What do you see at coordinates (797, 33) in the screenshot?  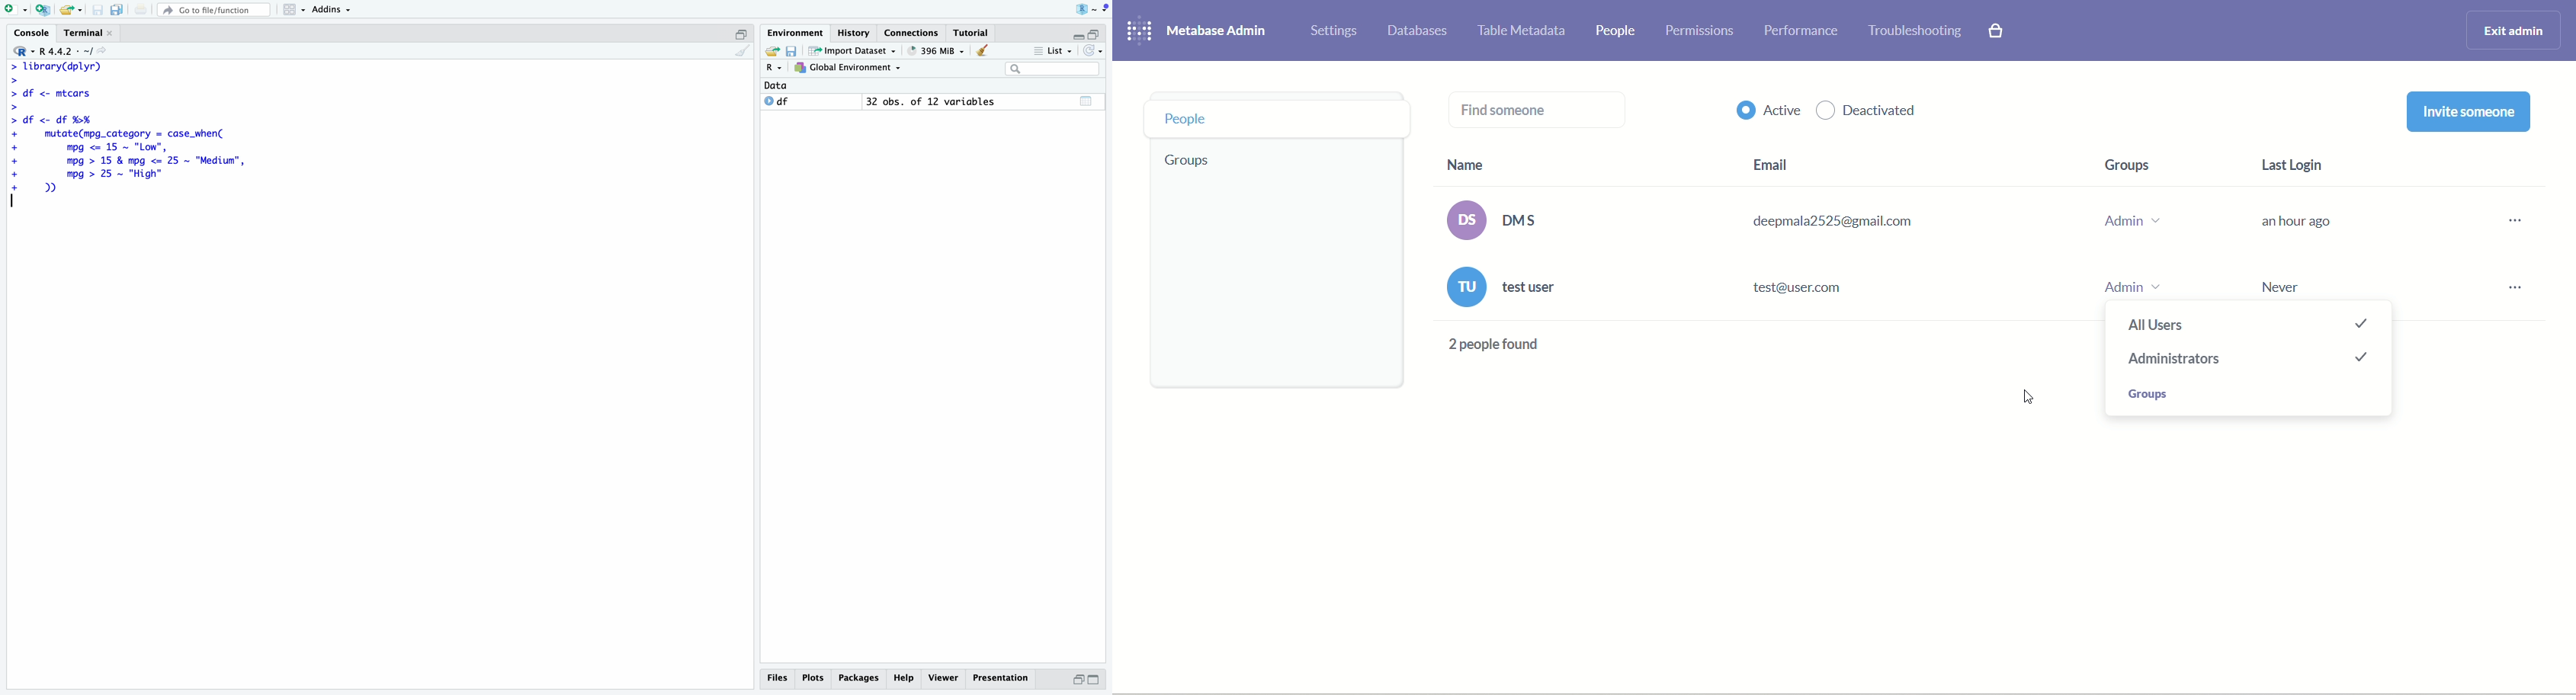 I see `Environment ` at bounding box center [797, 33].